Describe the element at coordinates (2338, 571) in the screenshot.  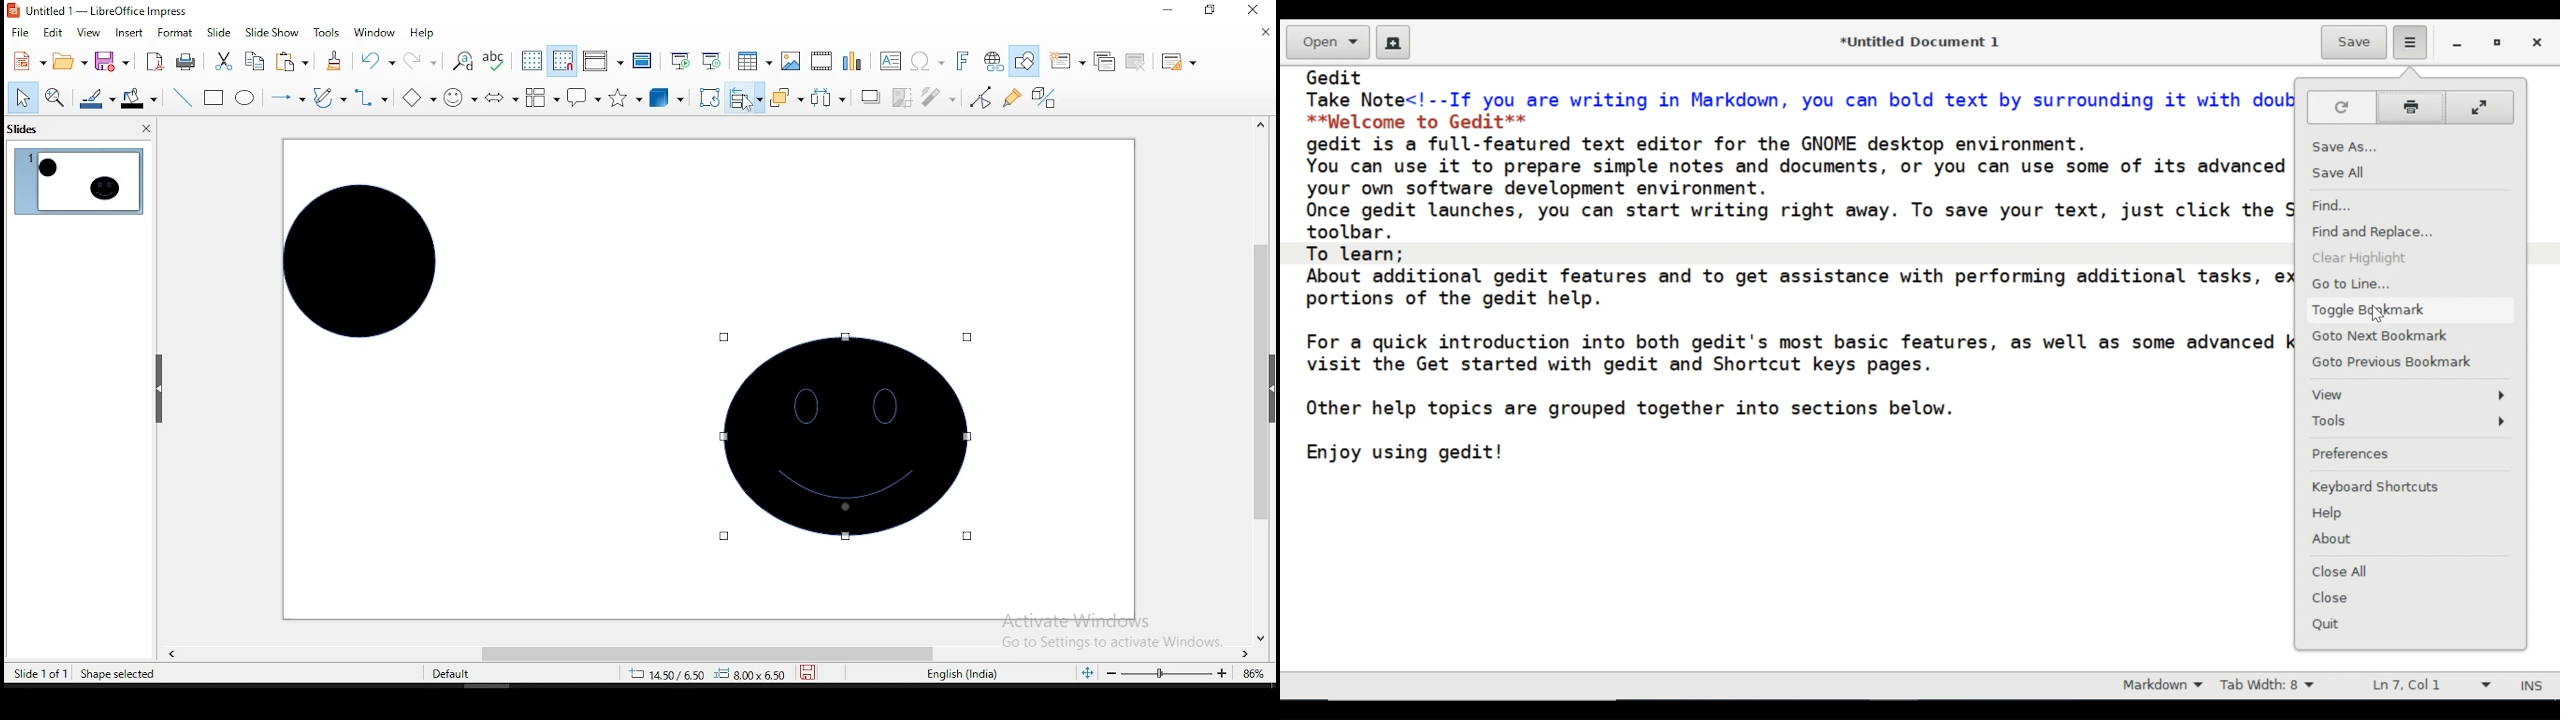
I see `Close All` at that location.